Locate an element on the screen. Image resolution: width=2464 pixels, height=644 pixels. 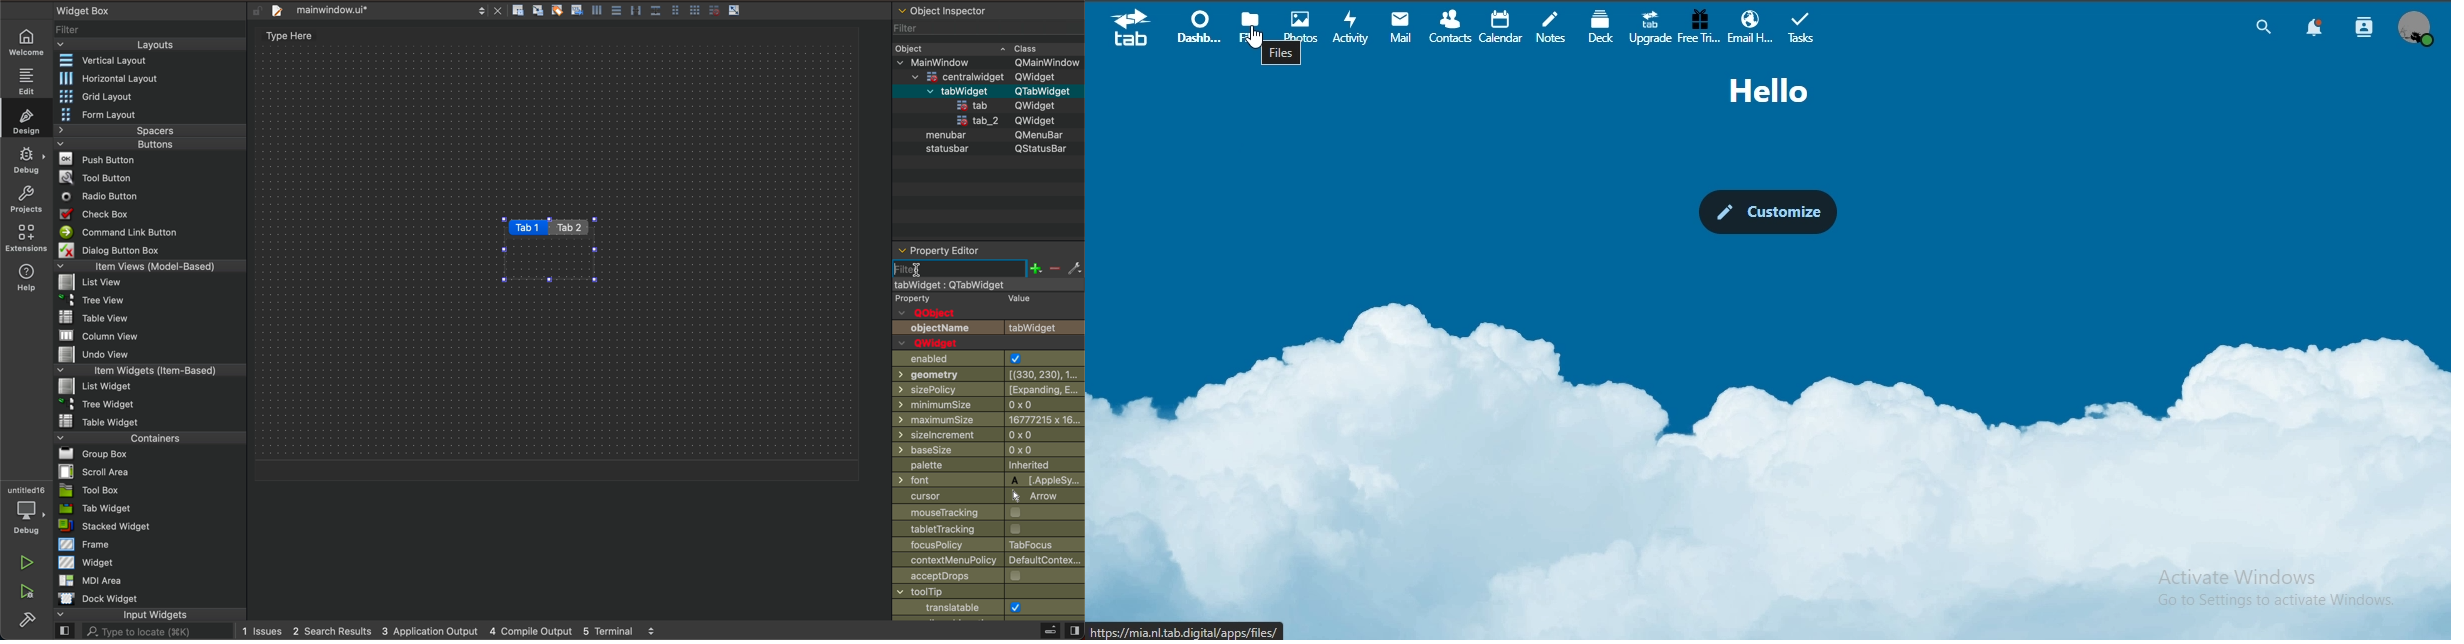
tasks is located at coordinates (1804, 27).